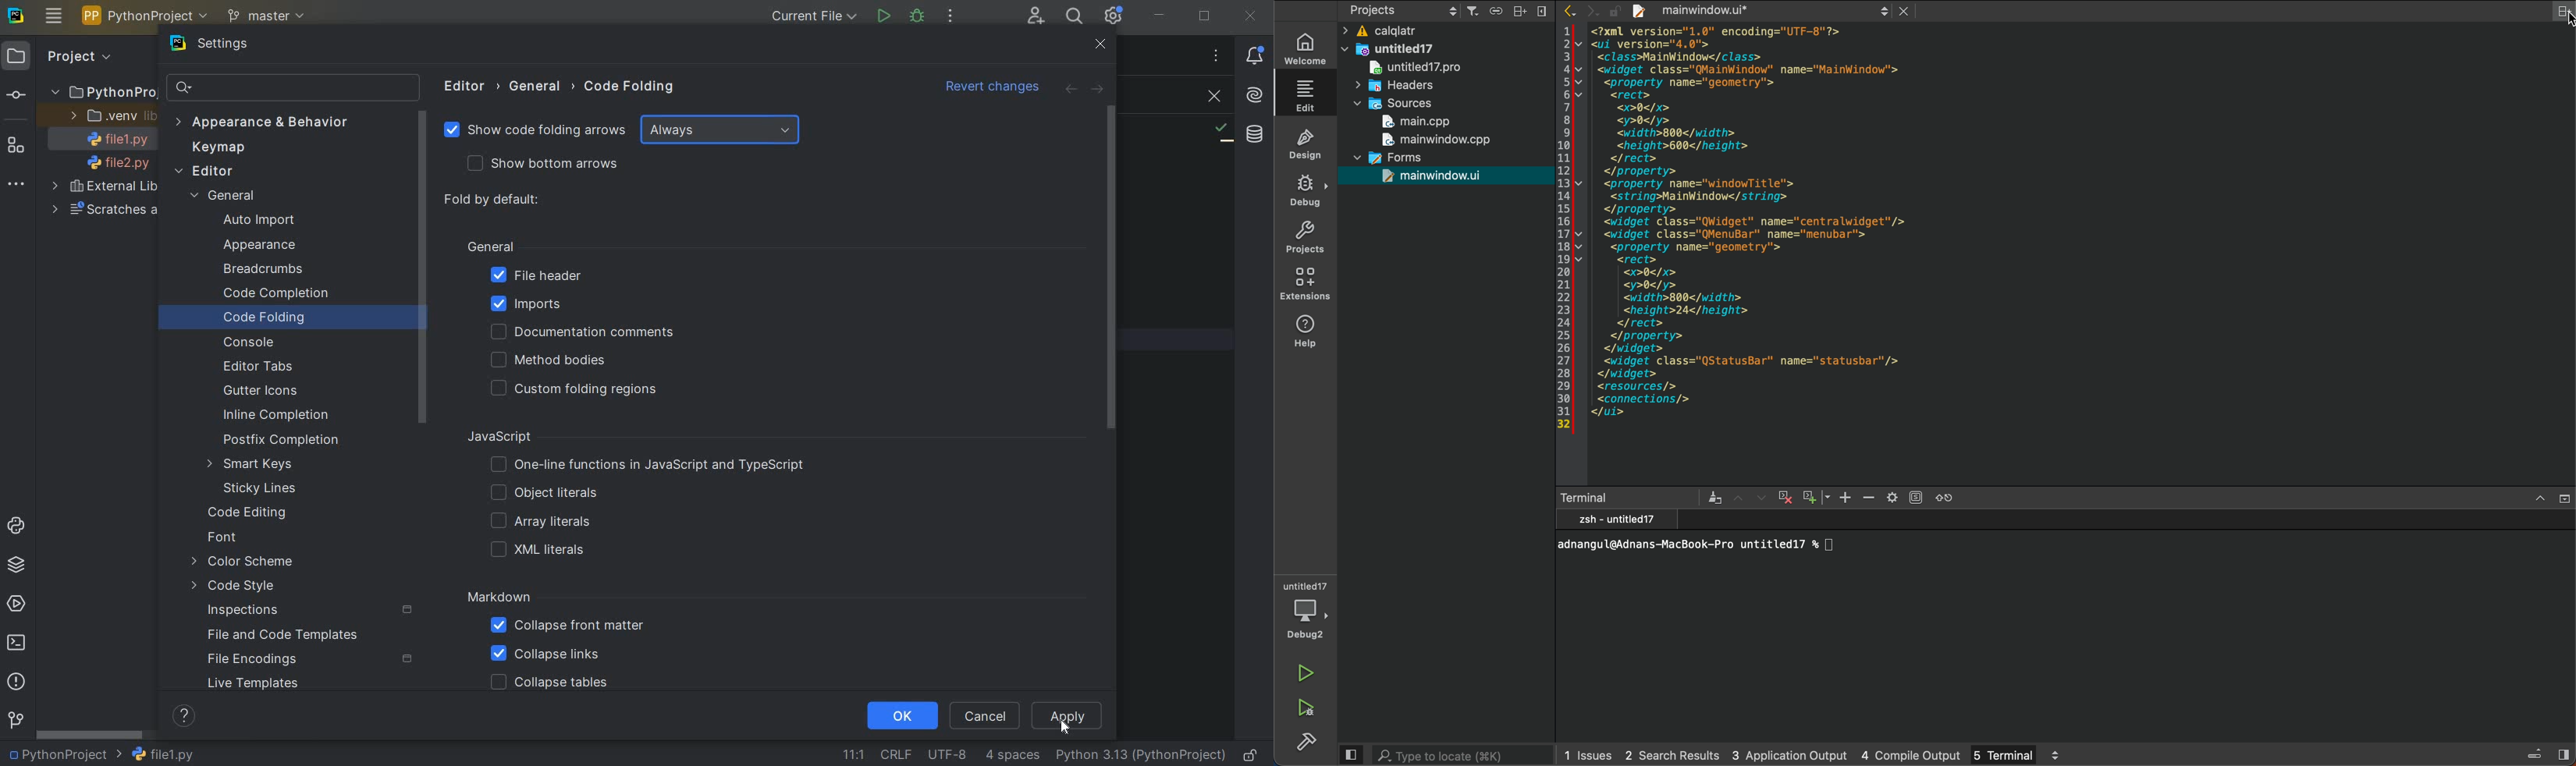 This screenshot has height=784, width=2576. I want to click on CLOSE, so click(1210, 97).